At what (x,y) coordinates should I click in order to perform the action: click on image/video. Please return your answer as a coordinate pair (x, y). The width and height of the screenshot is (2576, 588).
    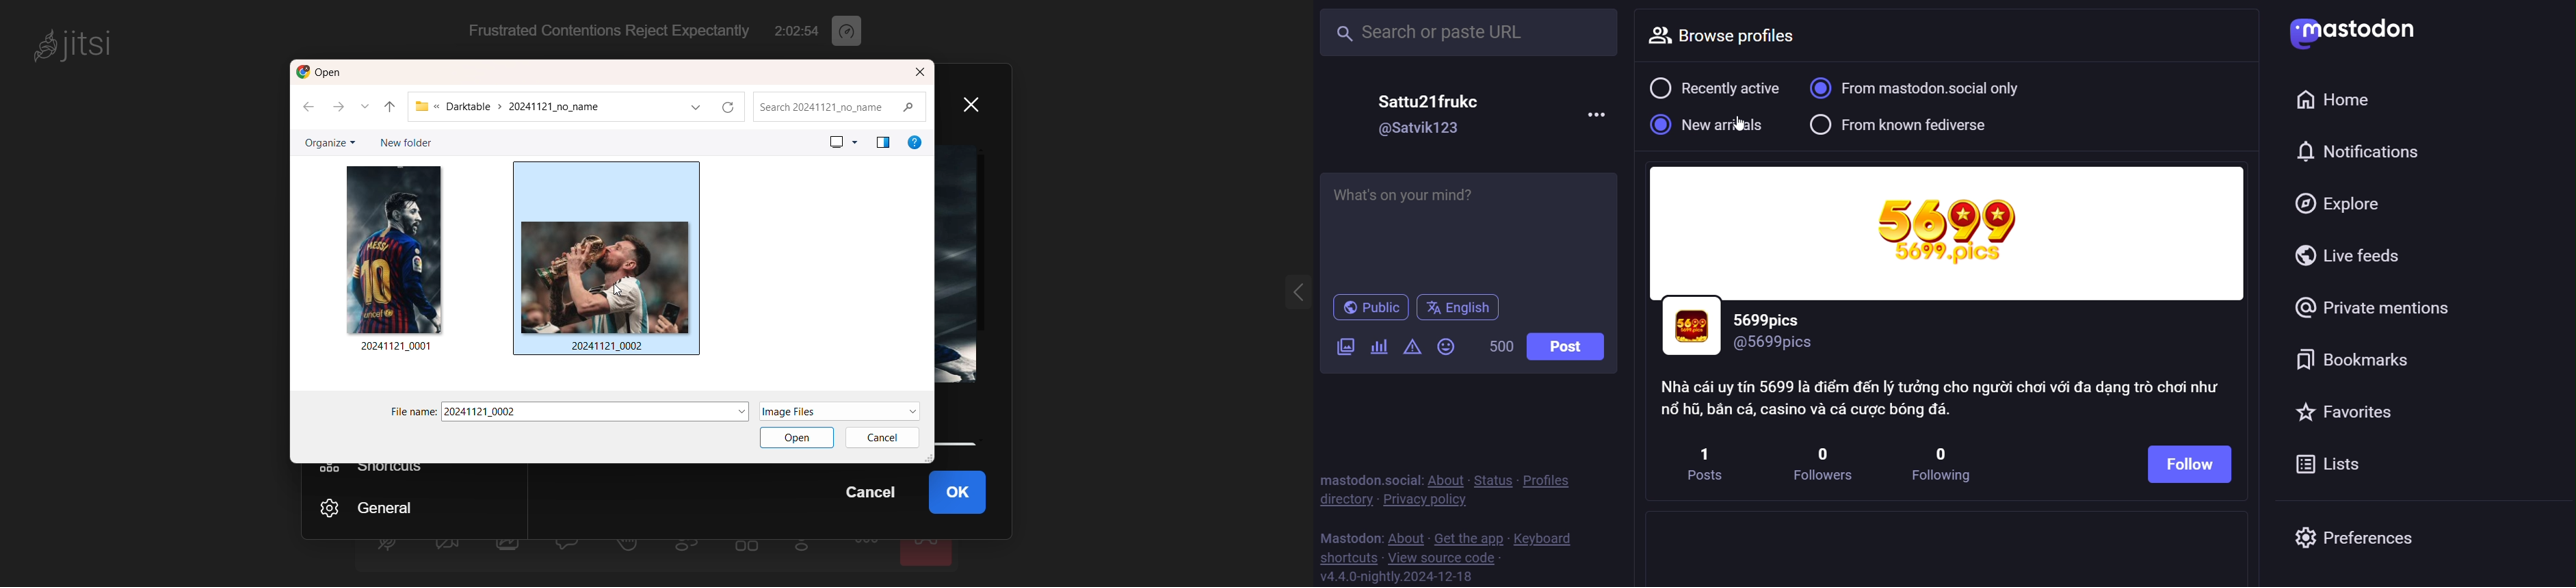
    Looking at the image, I should click on (1344, 347).